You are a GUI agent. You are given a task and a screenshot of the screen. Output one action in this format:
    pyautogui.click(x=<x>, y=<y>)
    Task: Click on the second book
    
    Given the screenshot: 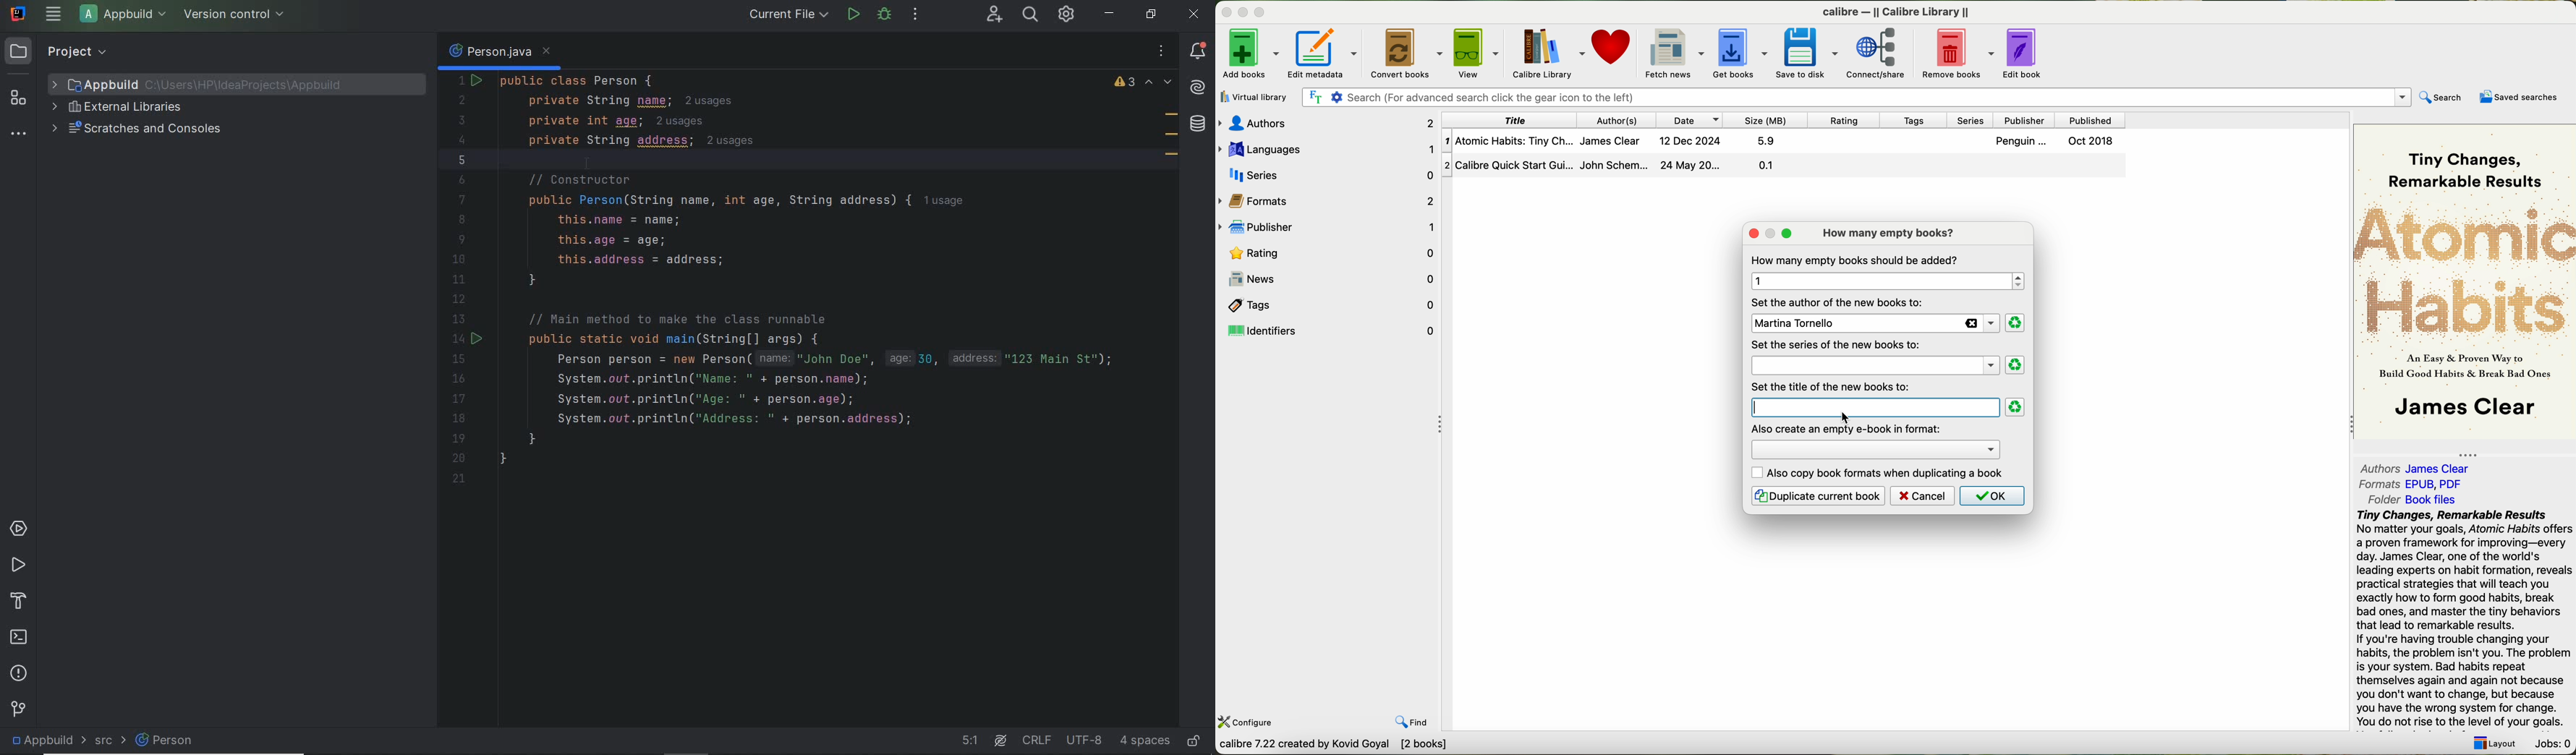 What is the action you would take?
    pyautogui.click(x=1783, y=166)
    